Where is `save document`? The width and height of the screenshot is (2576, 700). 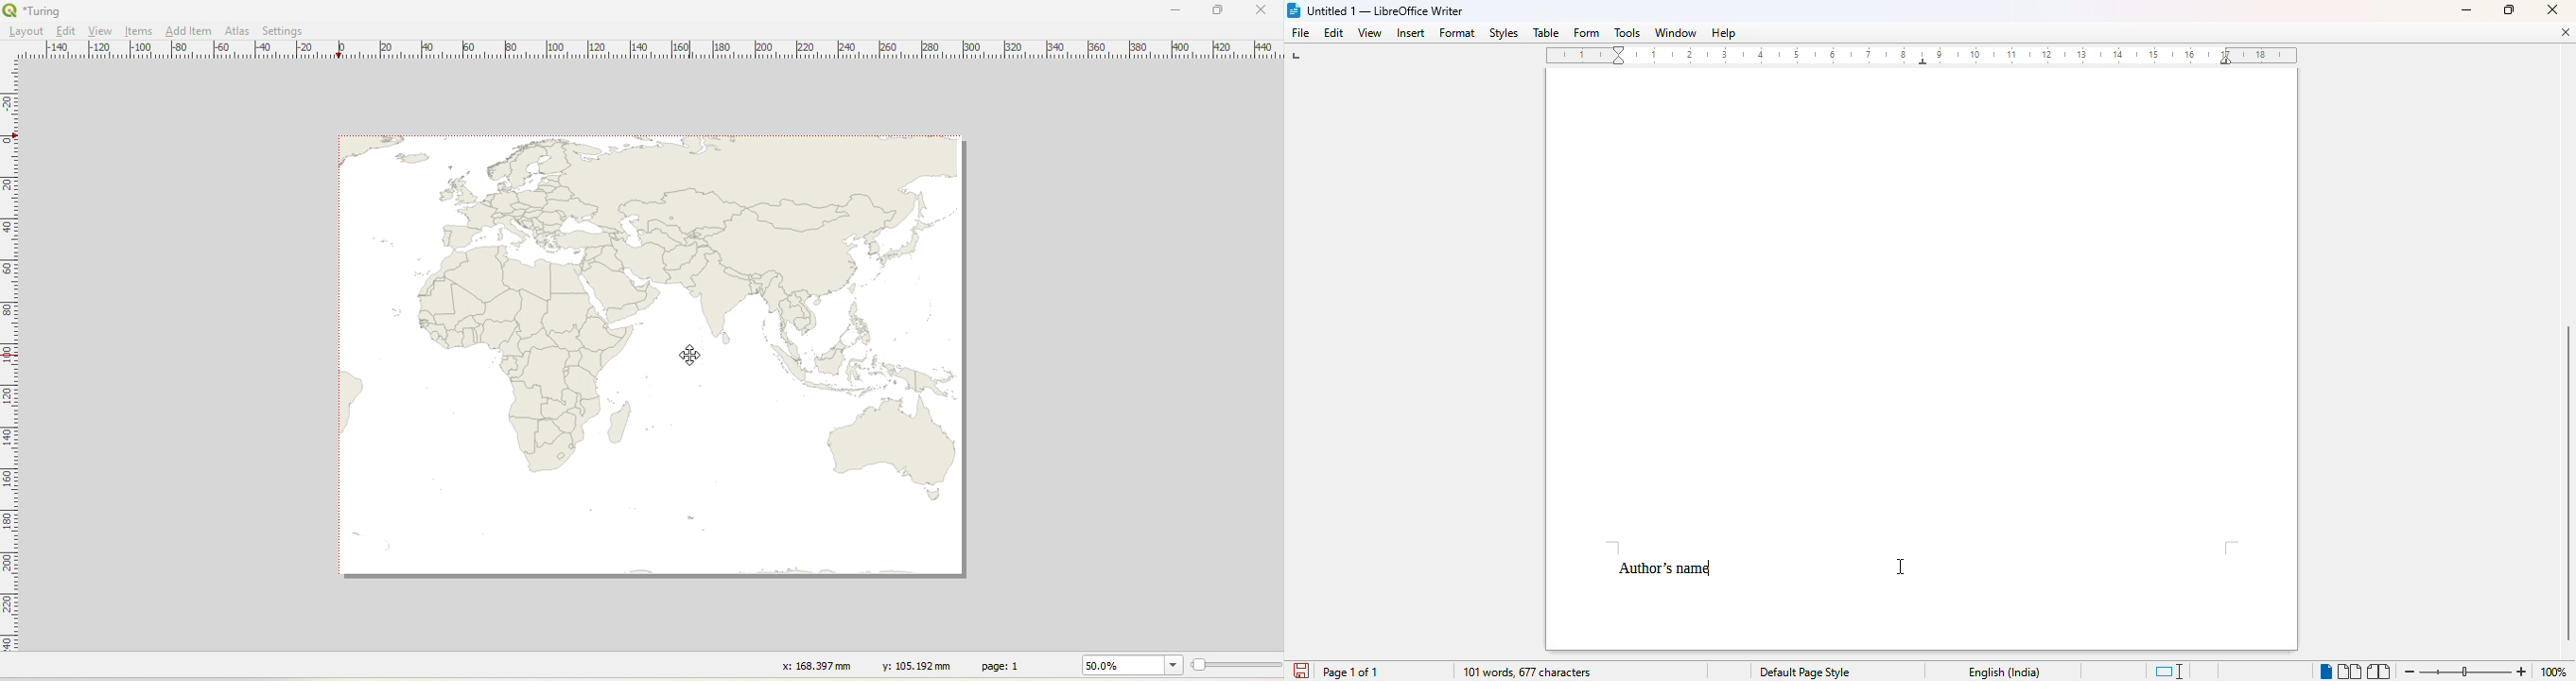 save document is located at coordinates (1298, 669).